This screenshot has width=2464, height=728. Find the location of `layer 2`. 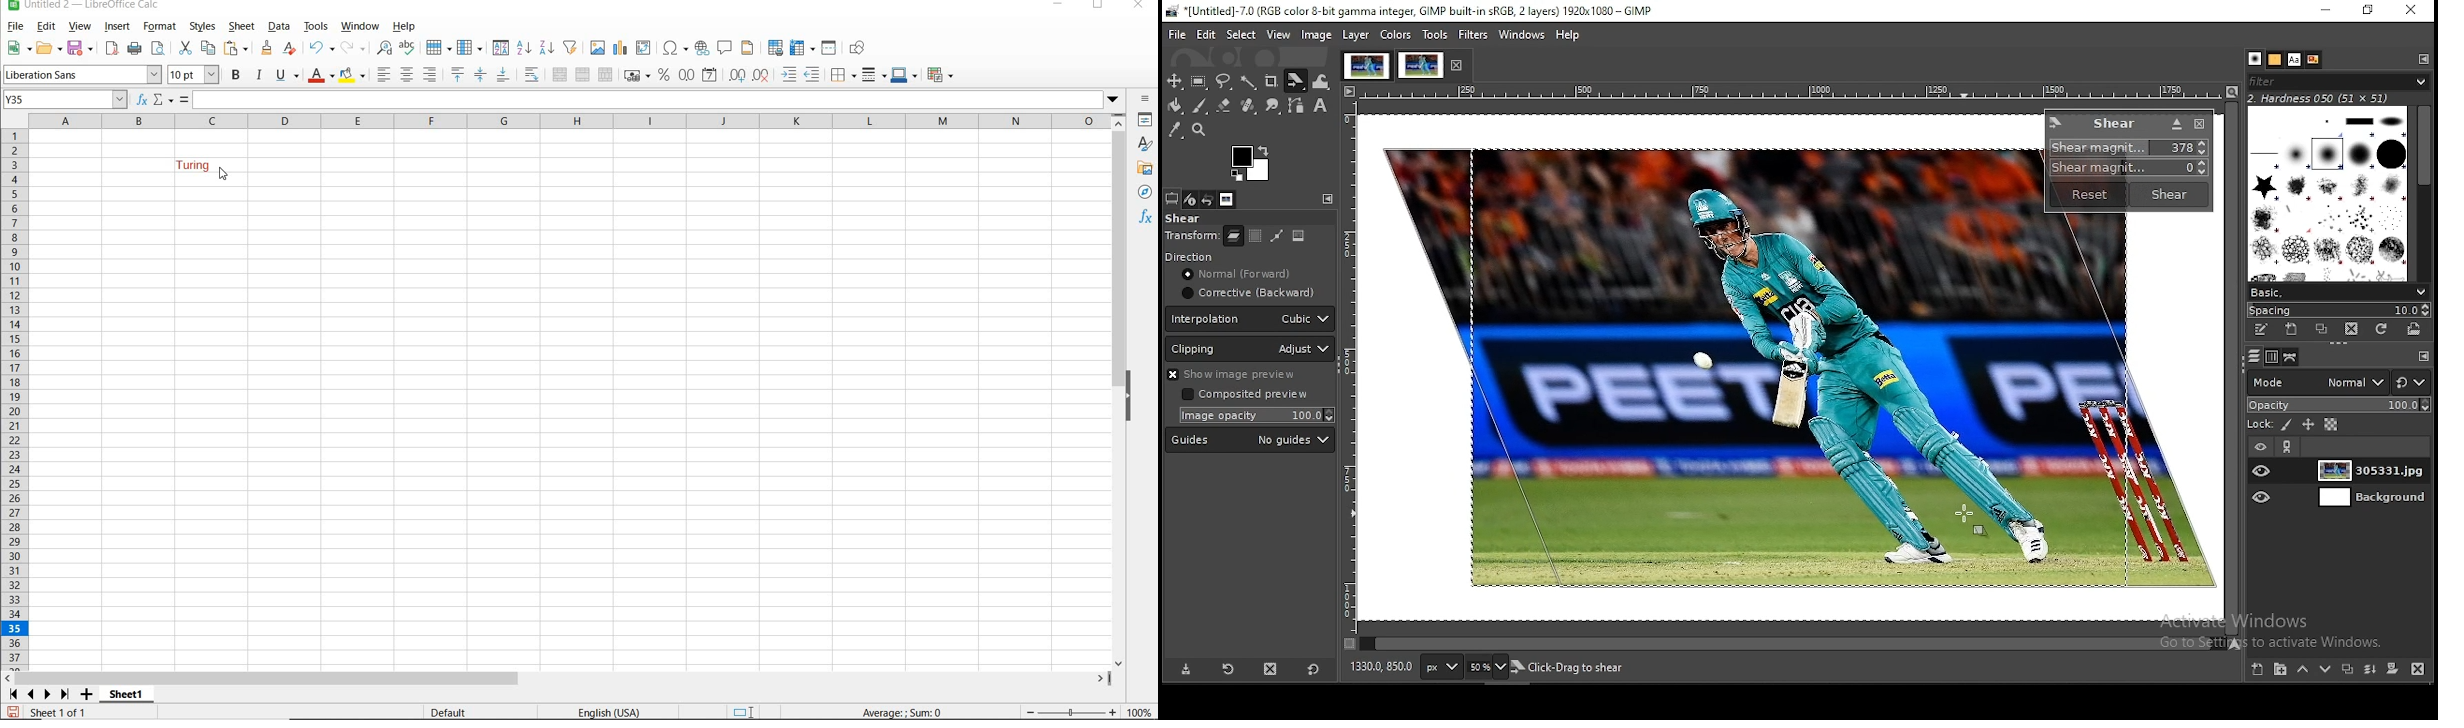

layer 2 is located at coordinates (2365, 499).